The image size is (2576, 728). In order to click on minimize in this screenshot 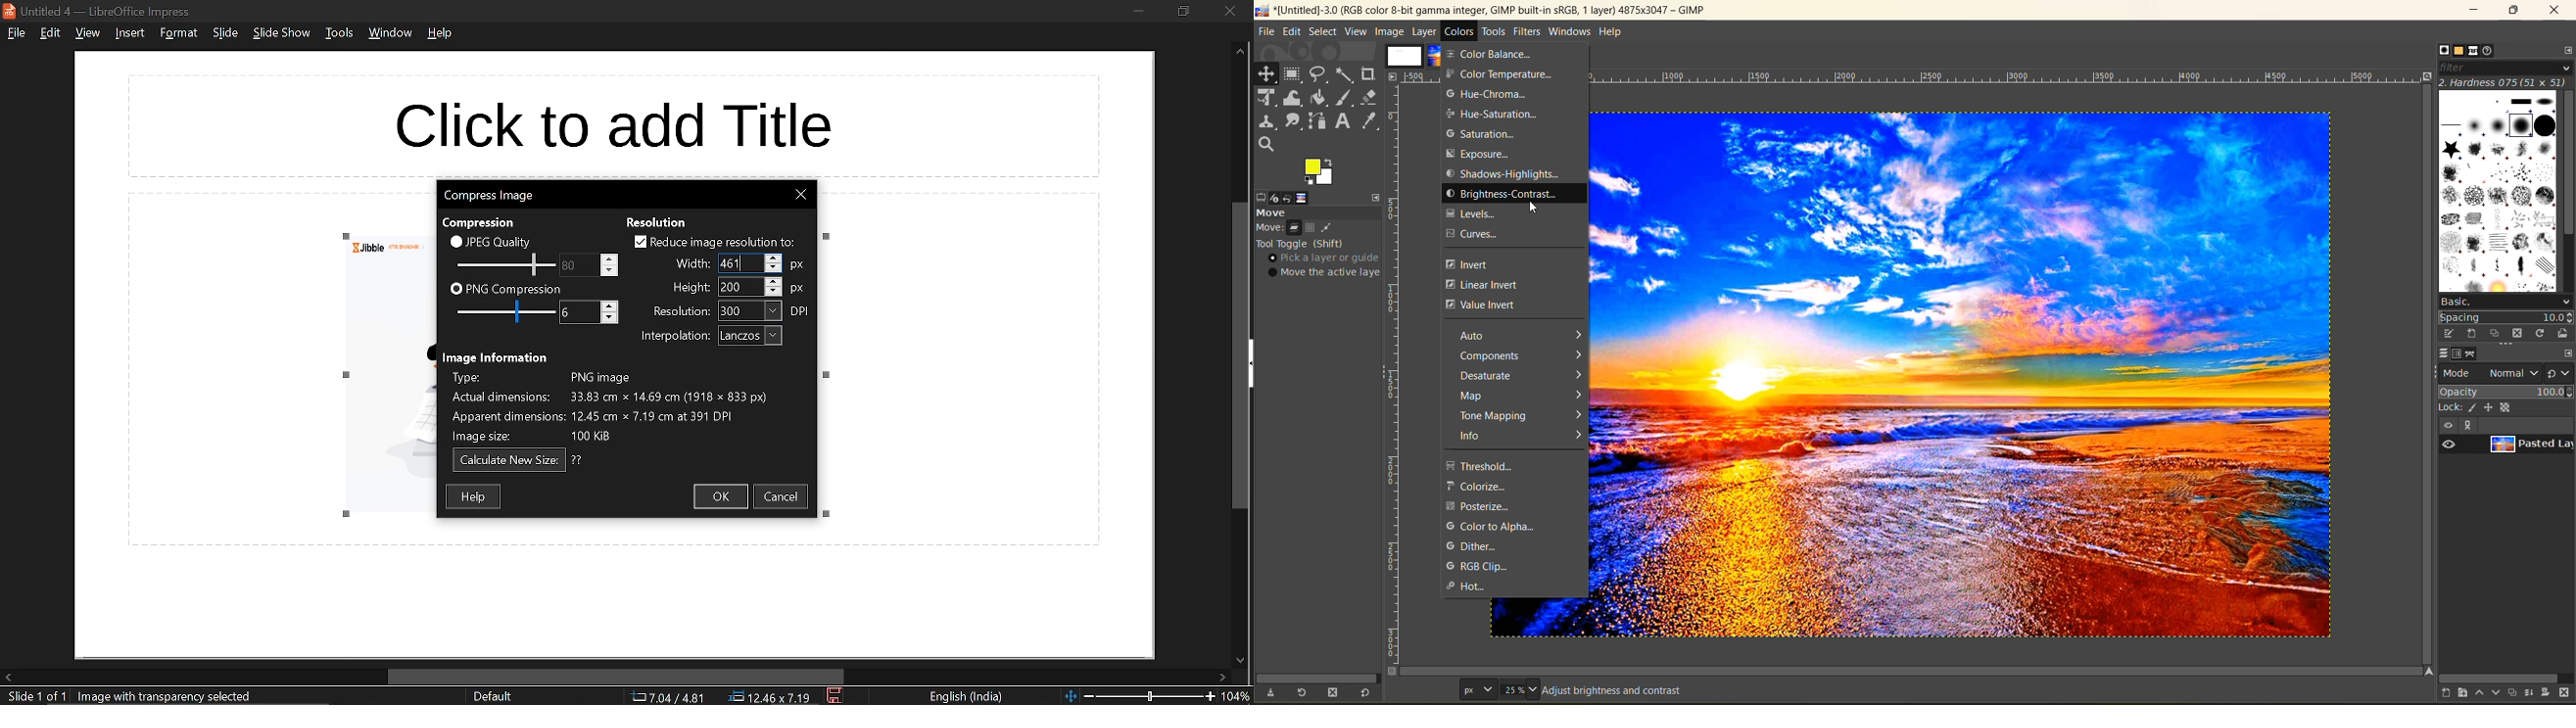, I will do `click(1138, 11)`.